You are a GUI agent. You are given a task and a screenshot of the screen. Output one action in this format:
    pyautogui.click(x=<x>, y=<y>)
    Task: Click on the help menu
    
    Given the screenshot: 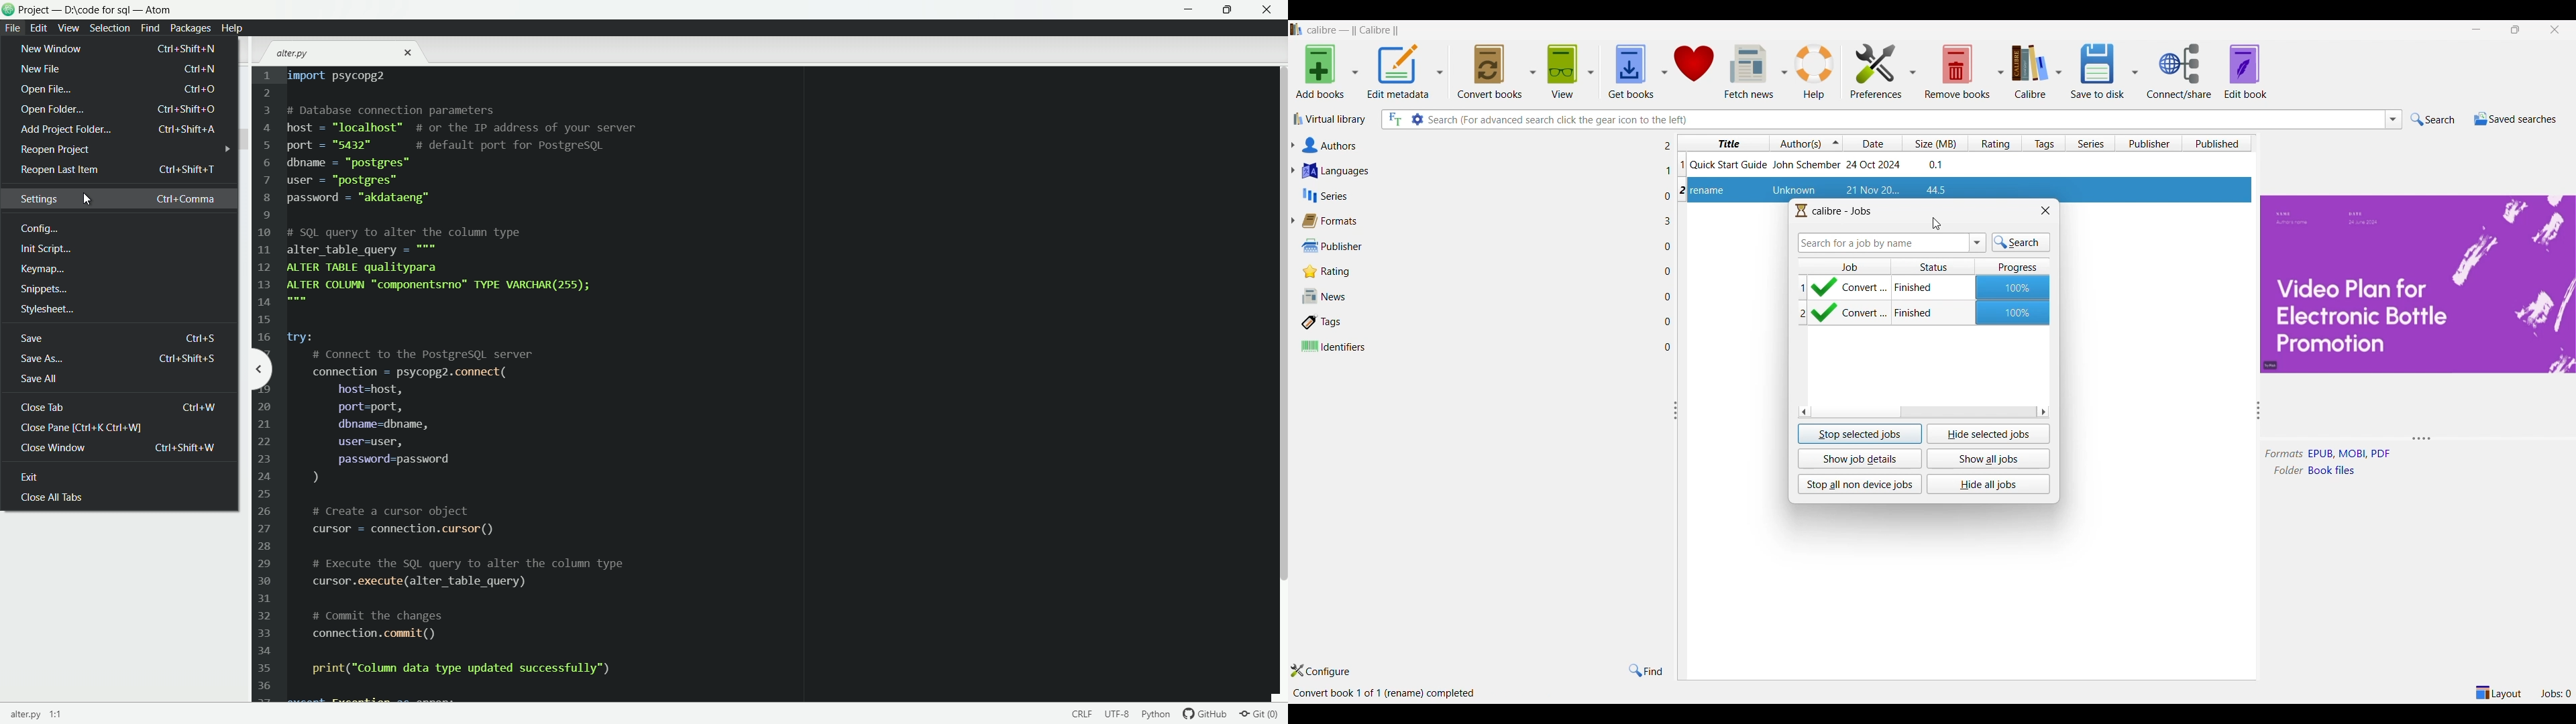 What is the action you would take?
    pyautogui.click(x=231, y=29)
    